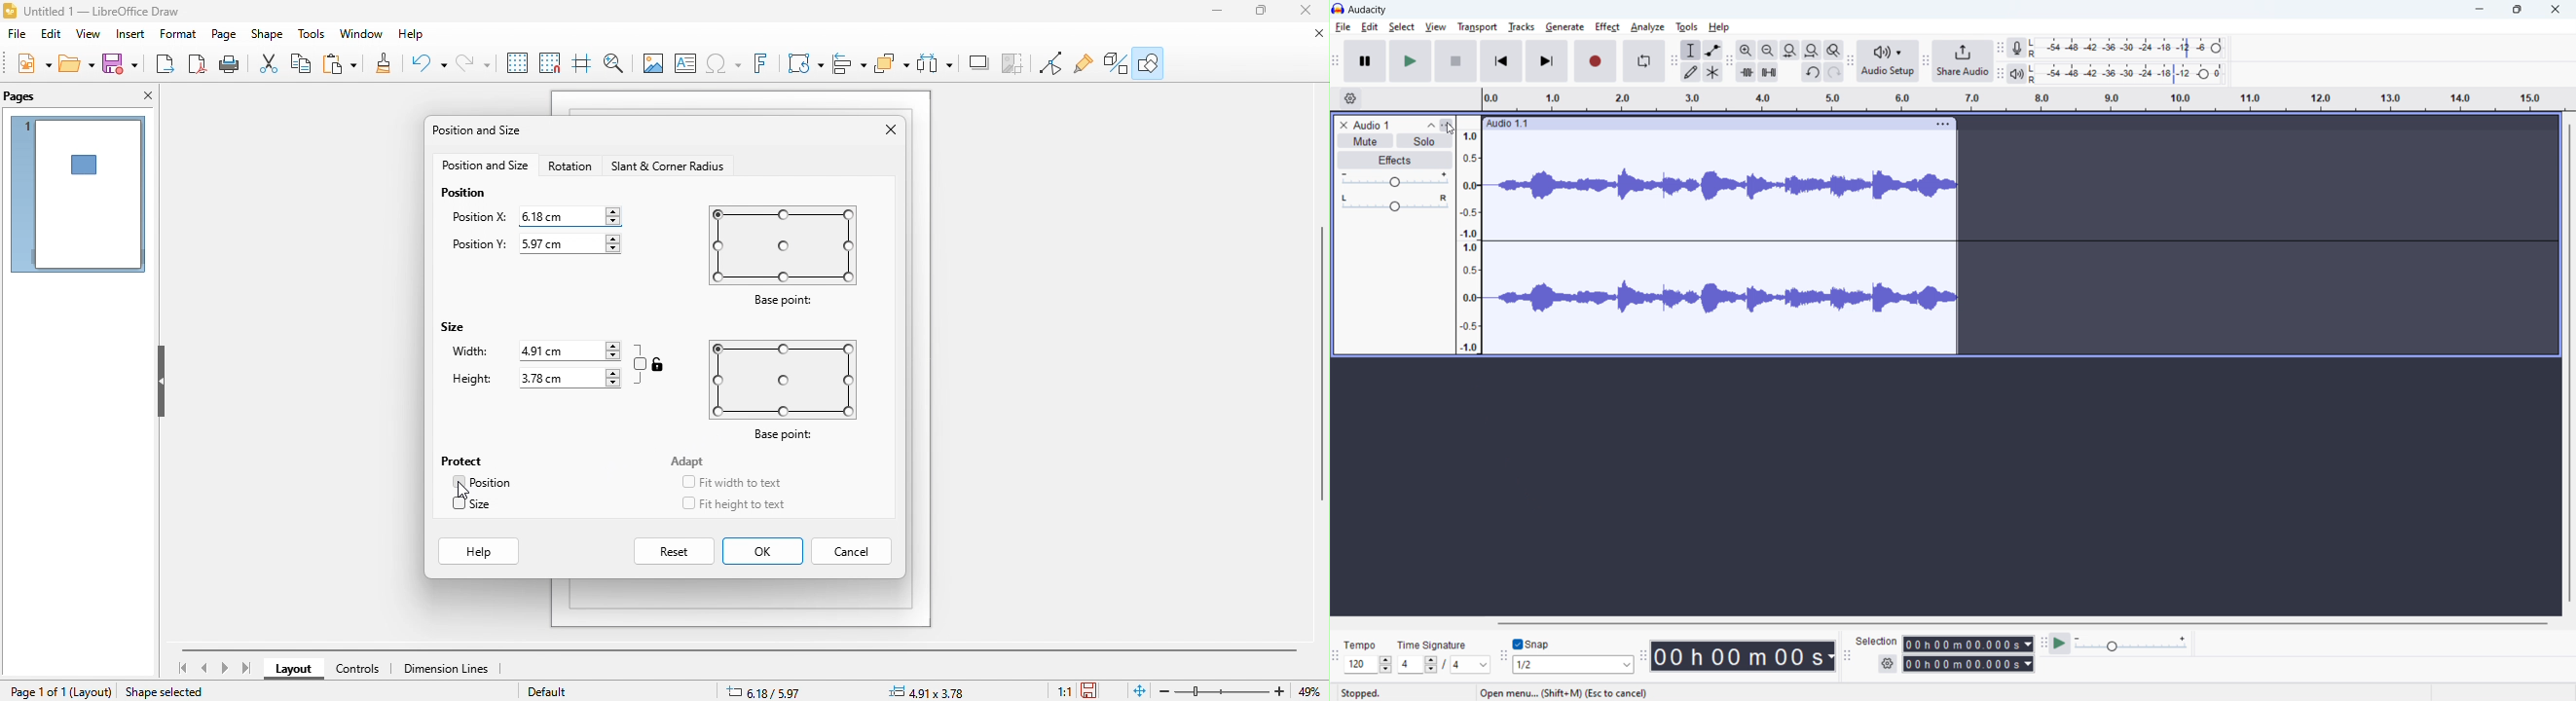  Describe the element at coordinates (1746, 50) in the screenshot. I see `zoom in` at that location.